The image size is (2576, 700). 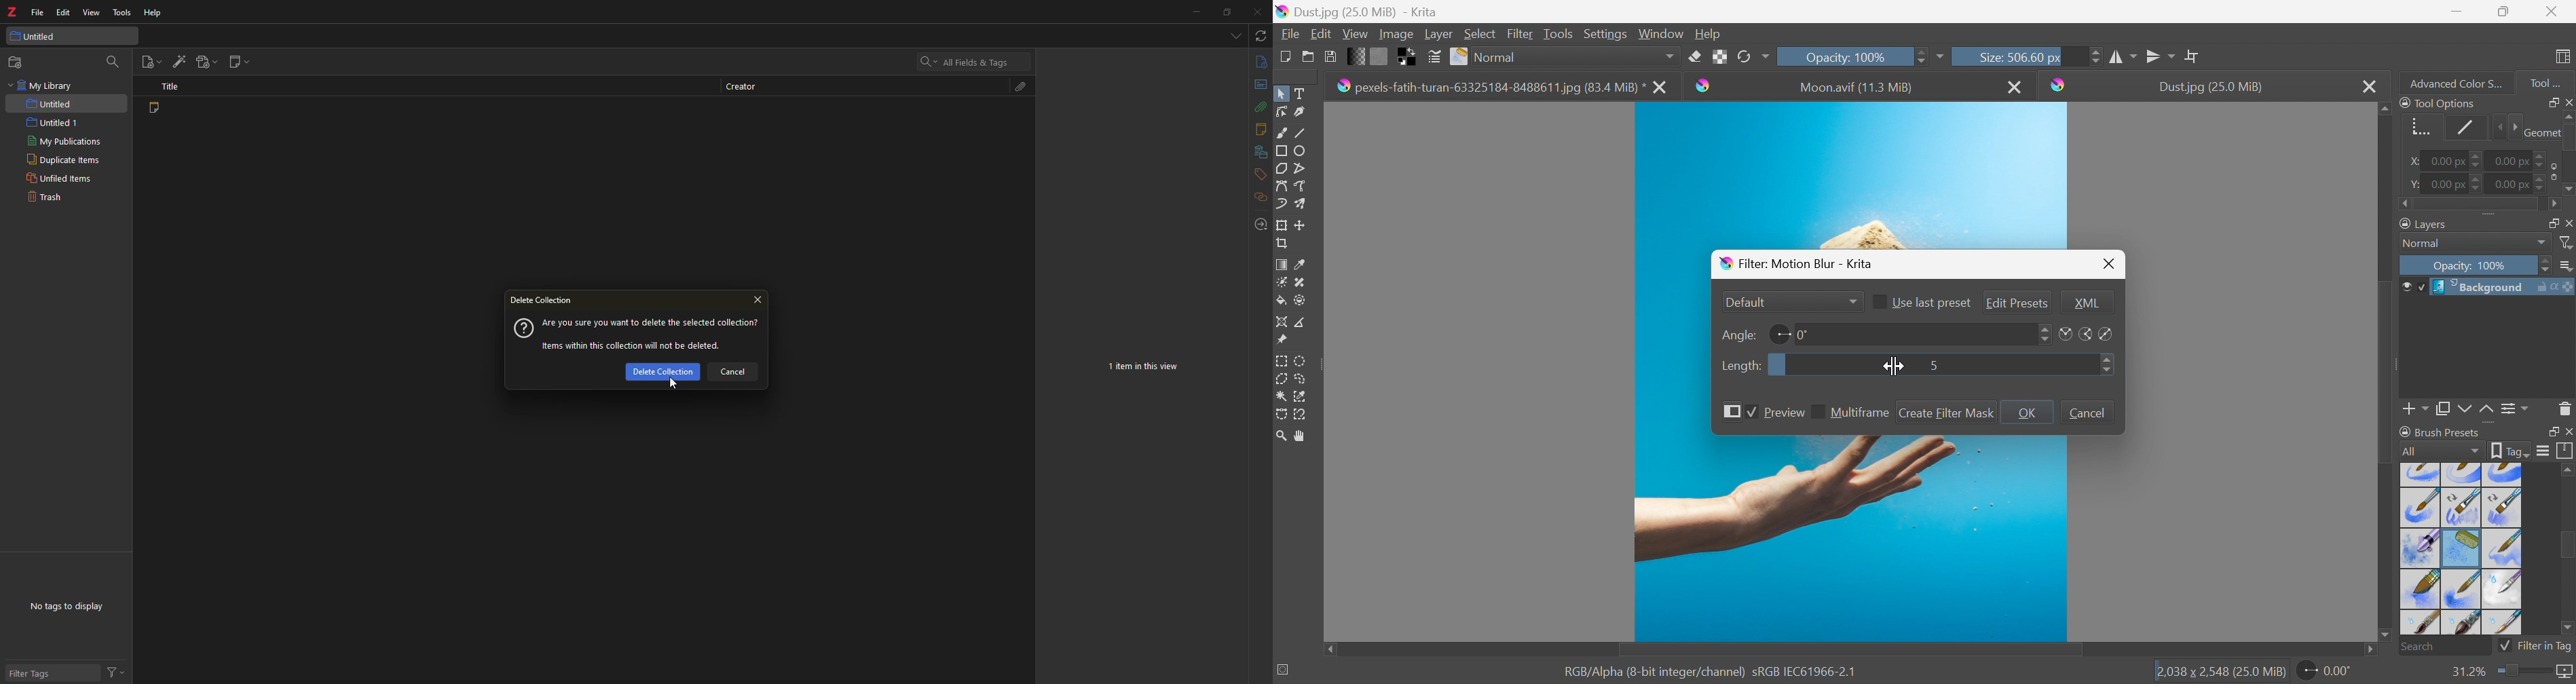 I want to click on help, so click(x=154, y=13).